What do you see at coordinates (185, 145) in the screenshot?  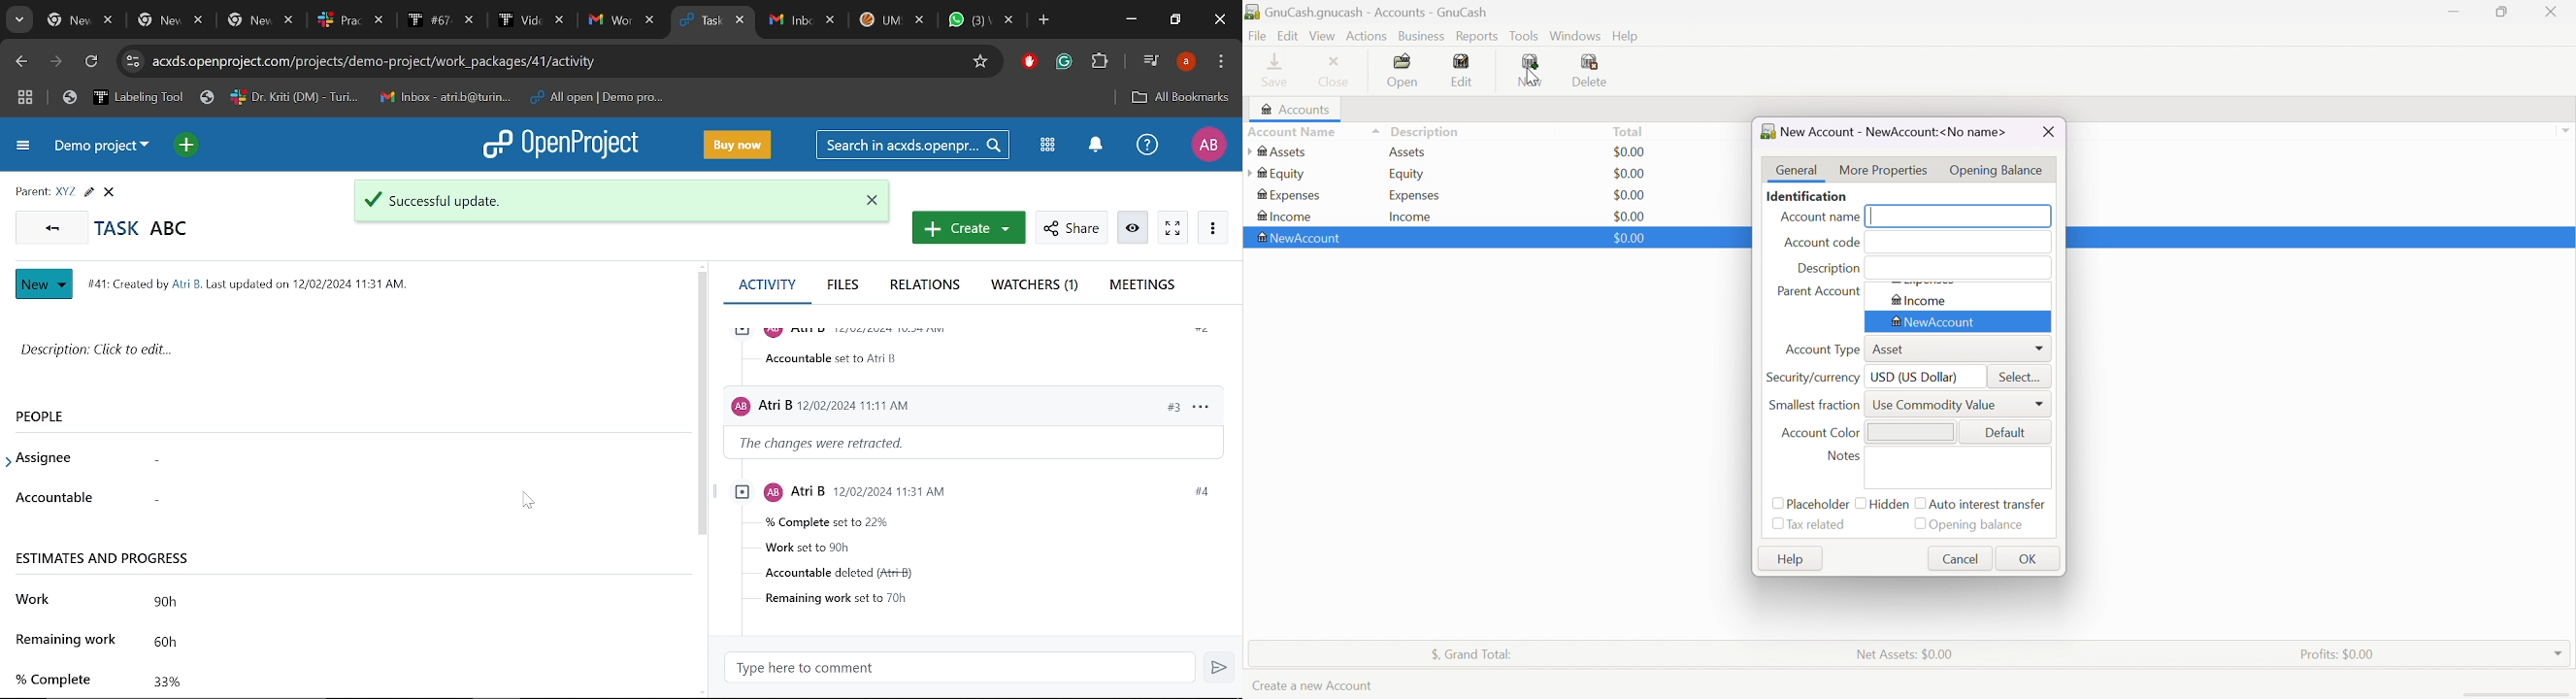 I see `Open quick add menu` at bounding box center [185, 145].